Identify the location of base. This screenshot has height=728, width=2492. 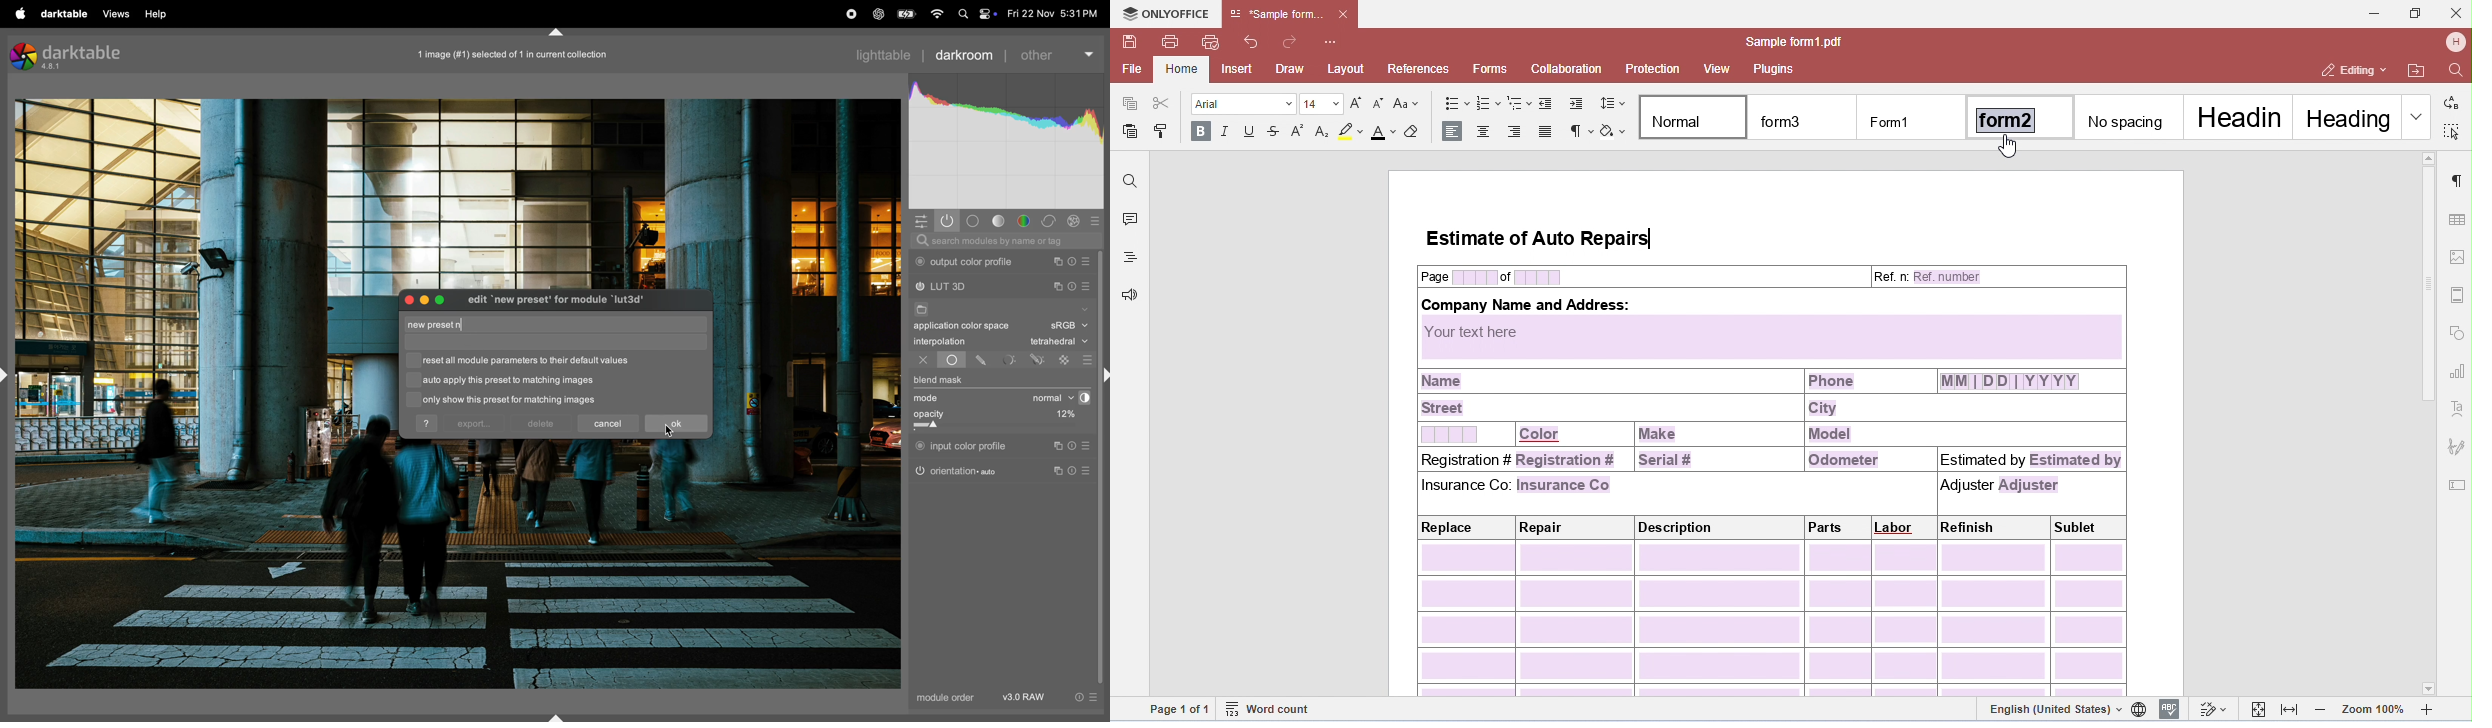
(974, 221).